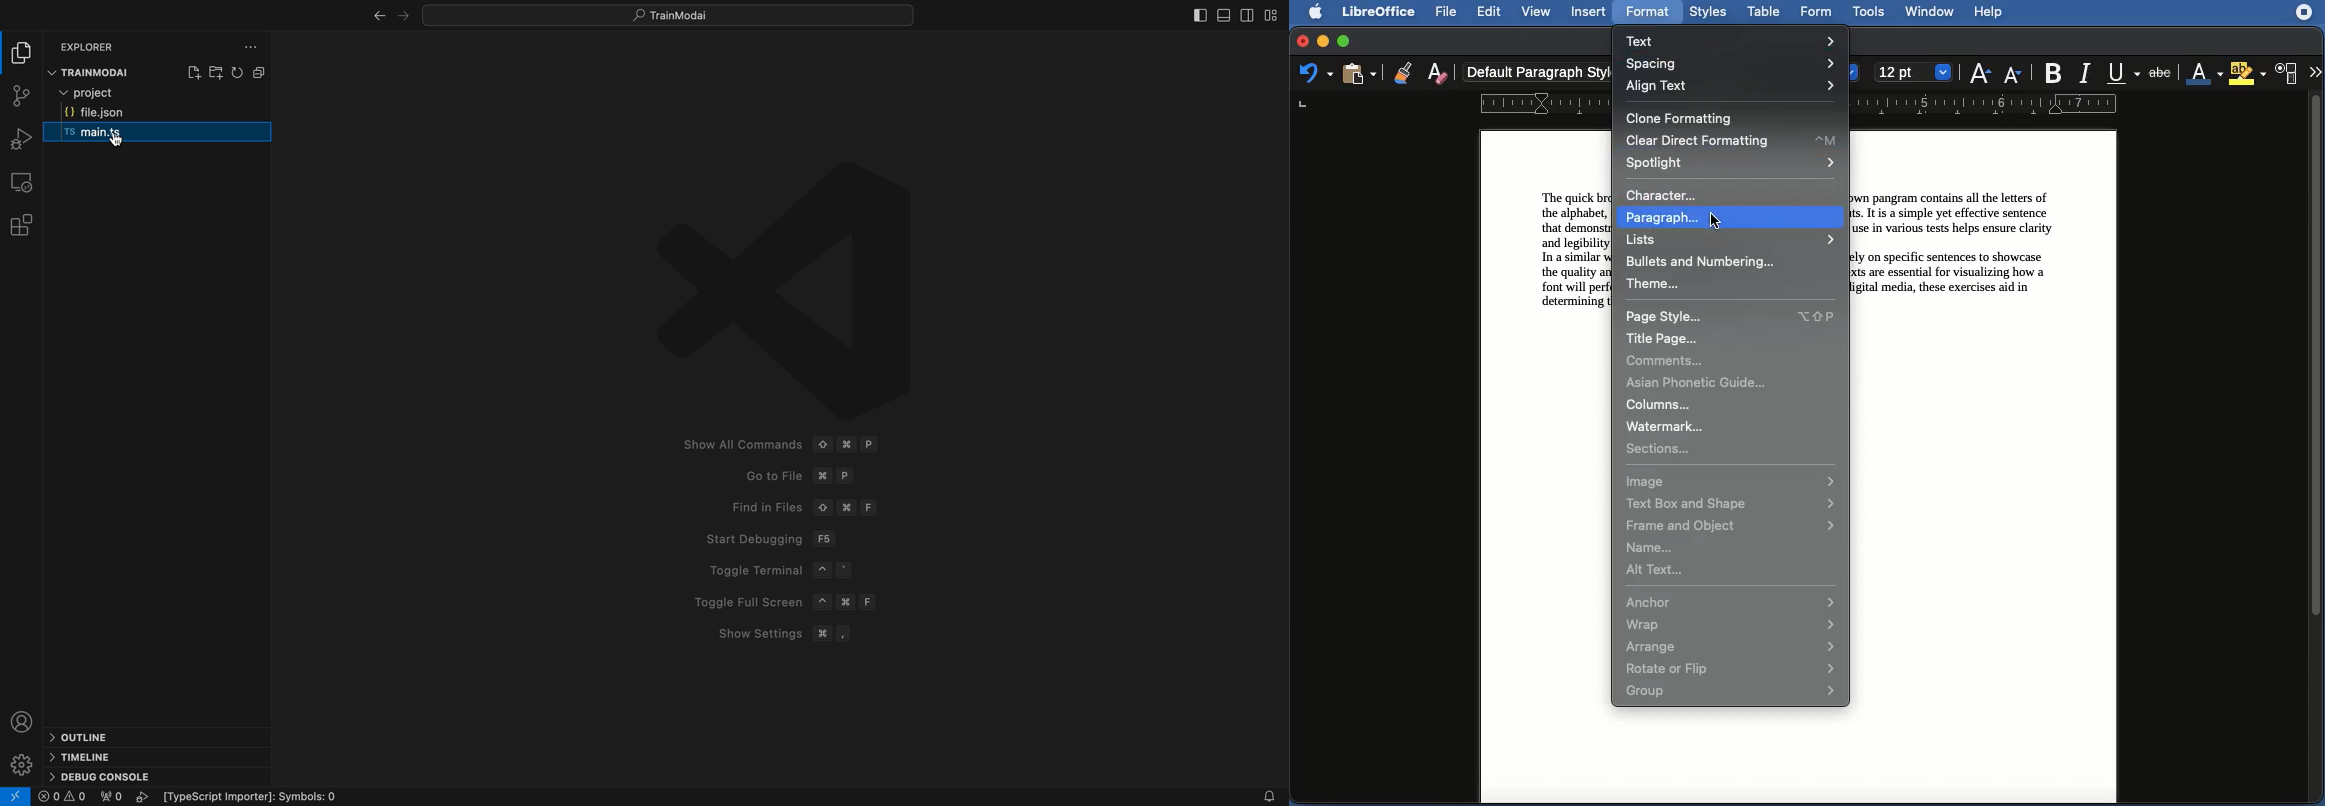 This screenshot has height=812, width=2352. Describe the element at coordinates (115, 142) in the screenshot. I see `cursor` at that location.